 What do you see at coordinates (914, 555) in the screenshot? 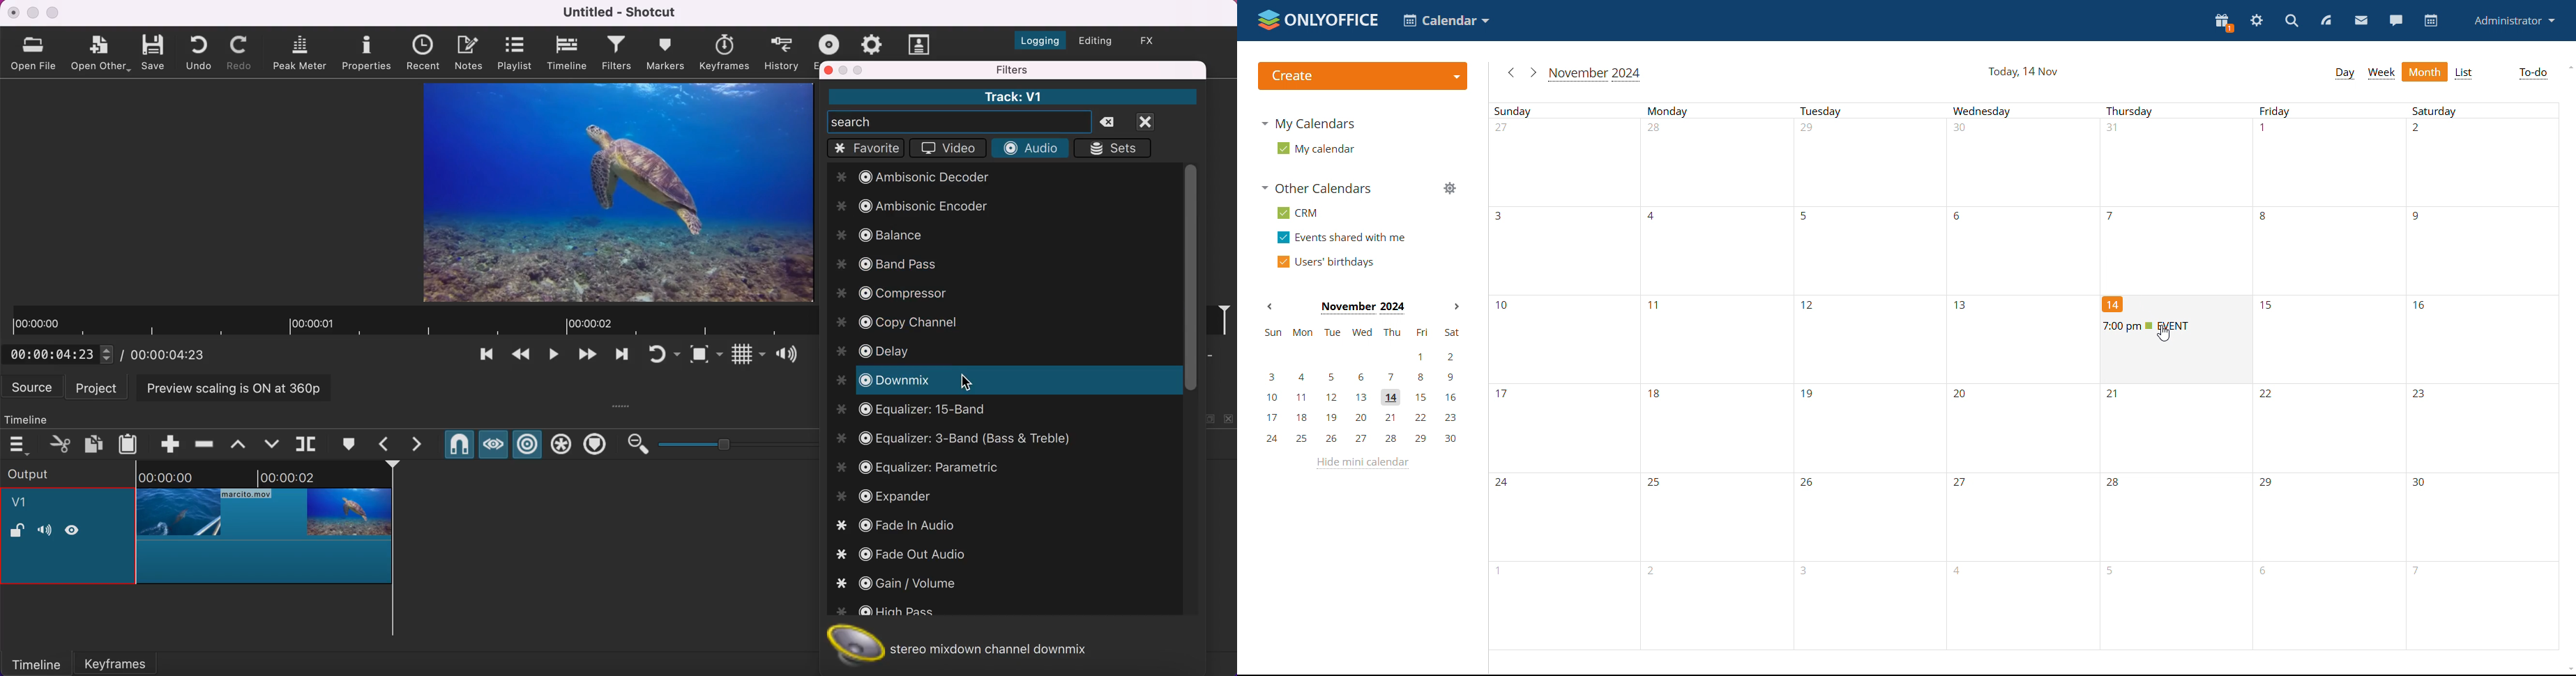
I see `fade out audio` at bounding box center [914, 555].